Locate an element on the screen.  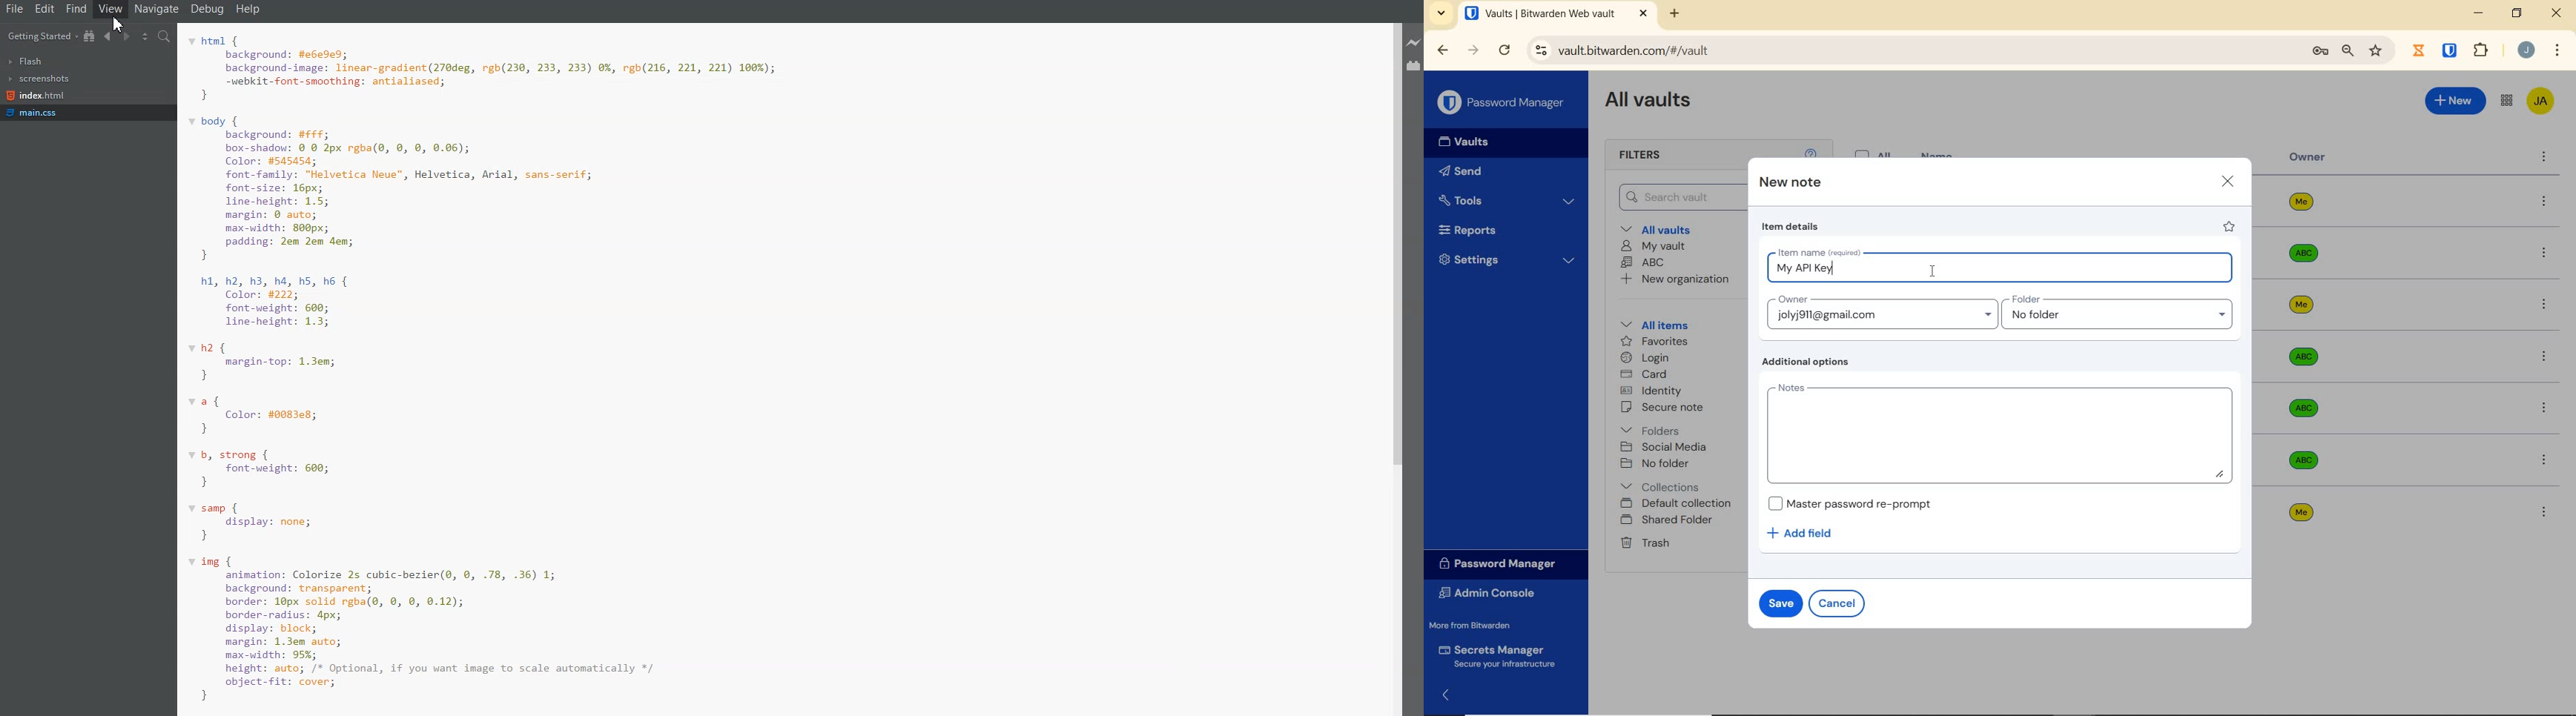
MINIMIZE is located at coordinates (2480, 14).